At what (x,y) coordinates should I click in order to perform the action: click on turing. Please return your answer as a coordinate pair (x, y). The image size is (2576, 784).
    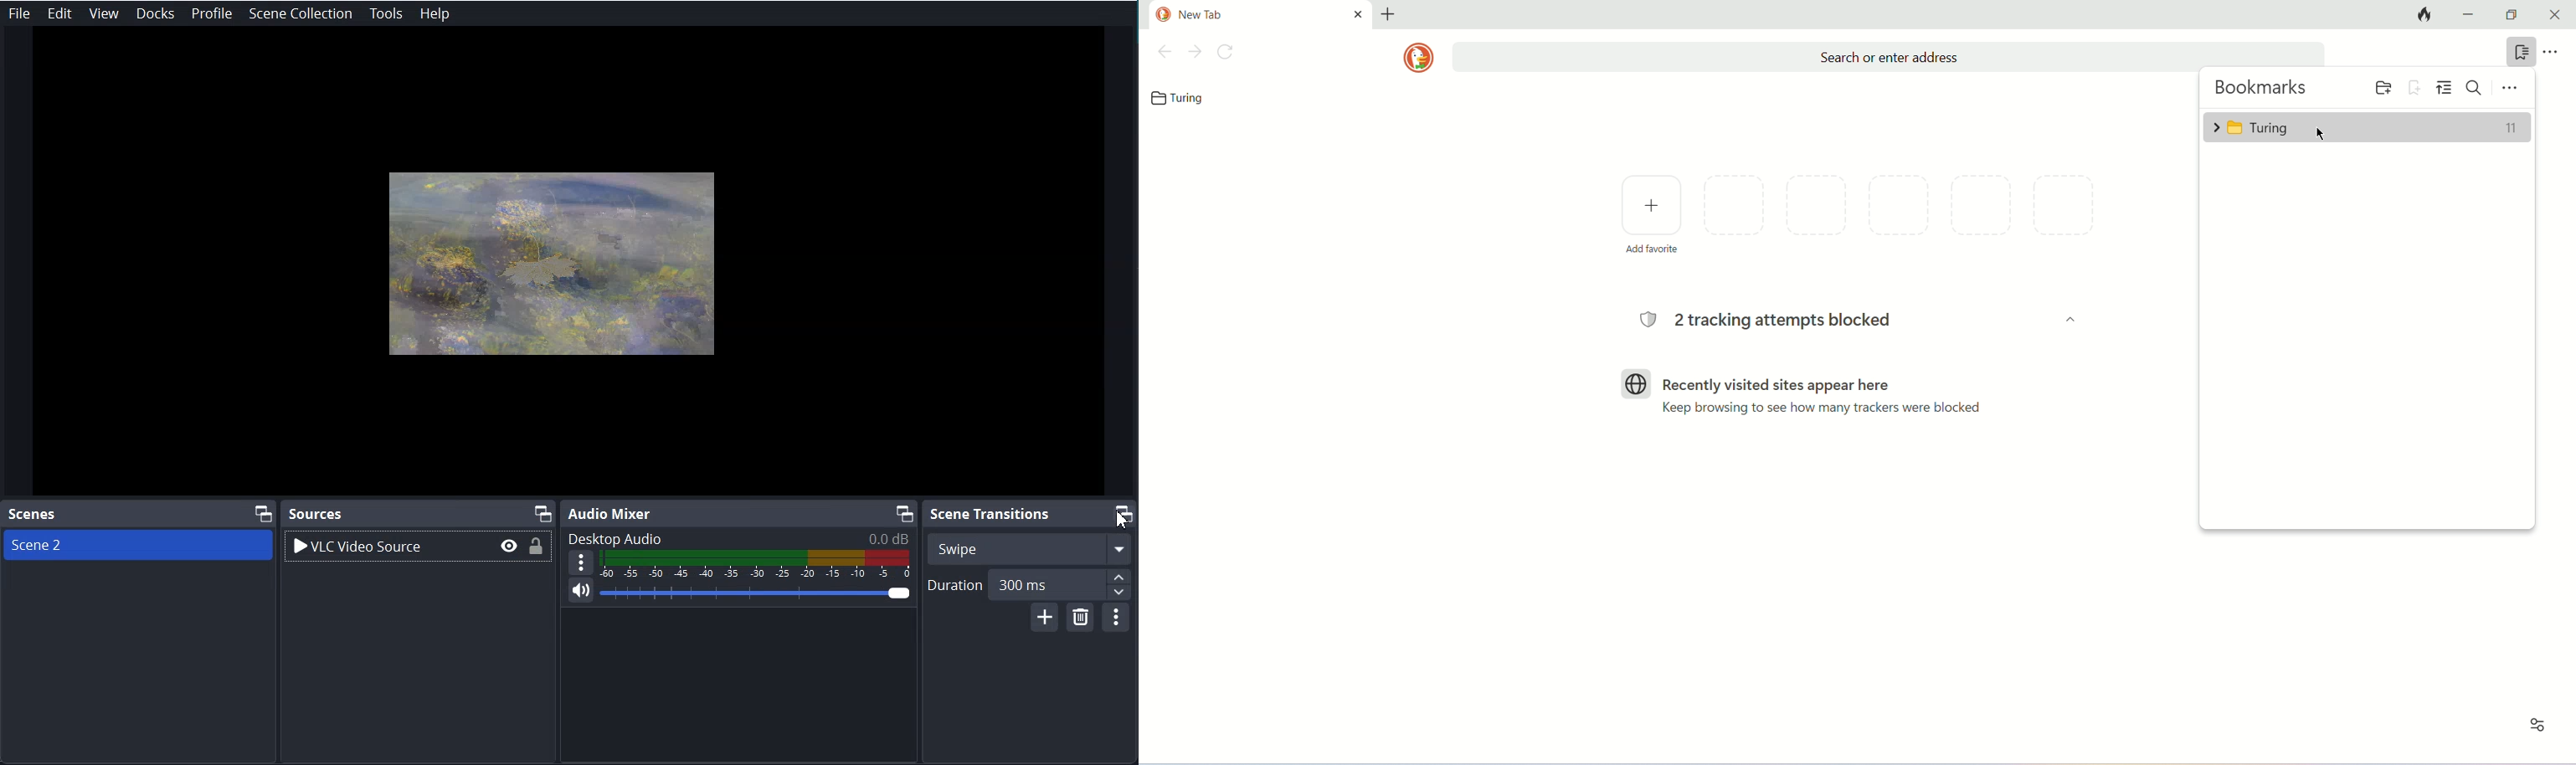
    Looking at the image, I should click on (2367, 126).